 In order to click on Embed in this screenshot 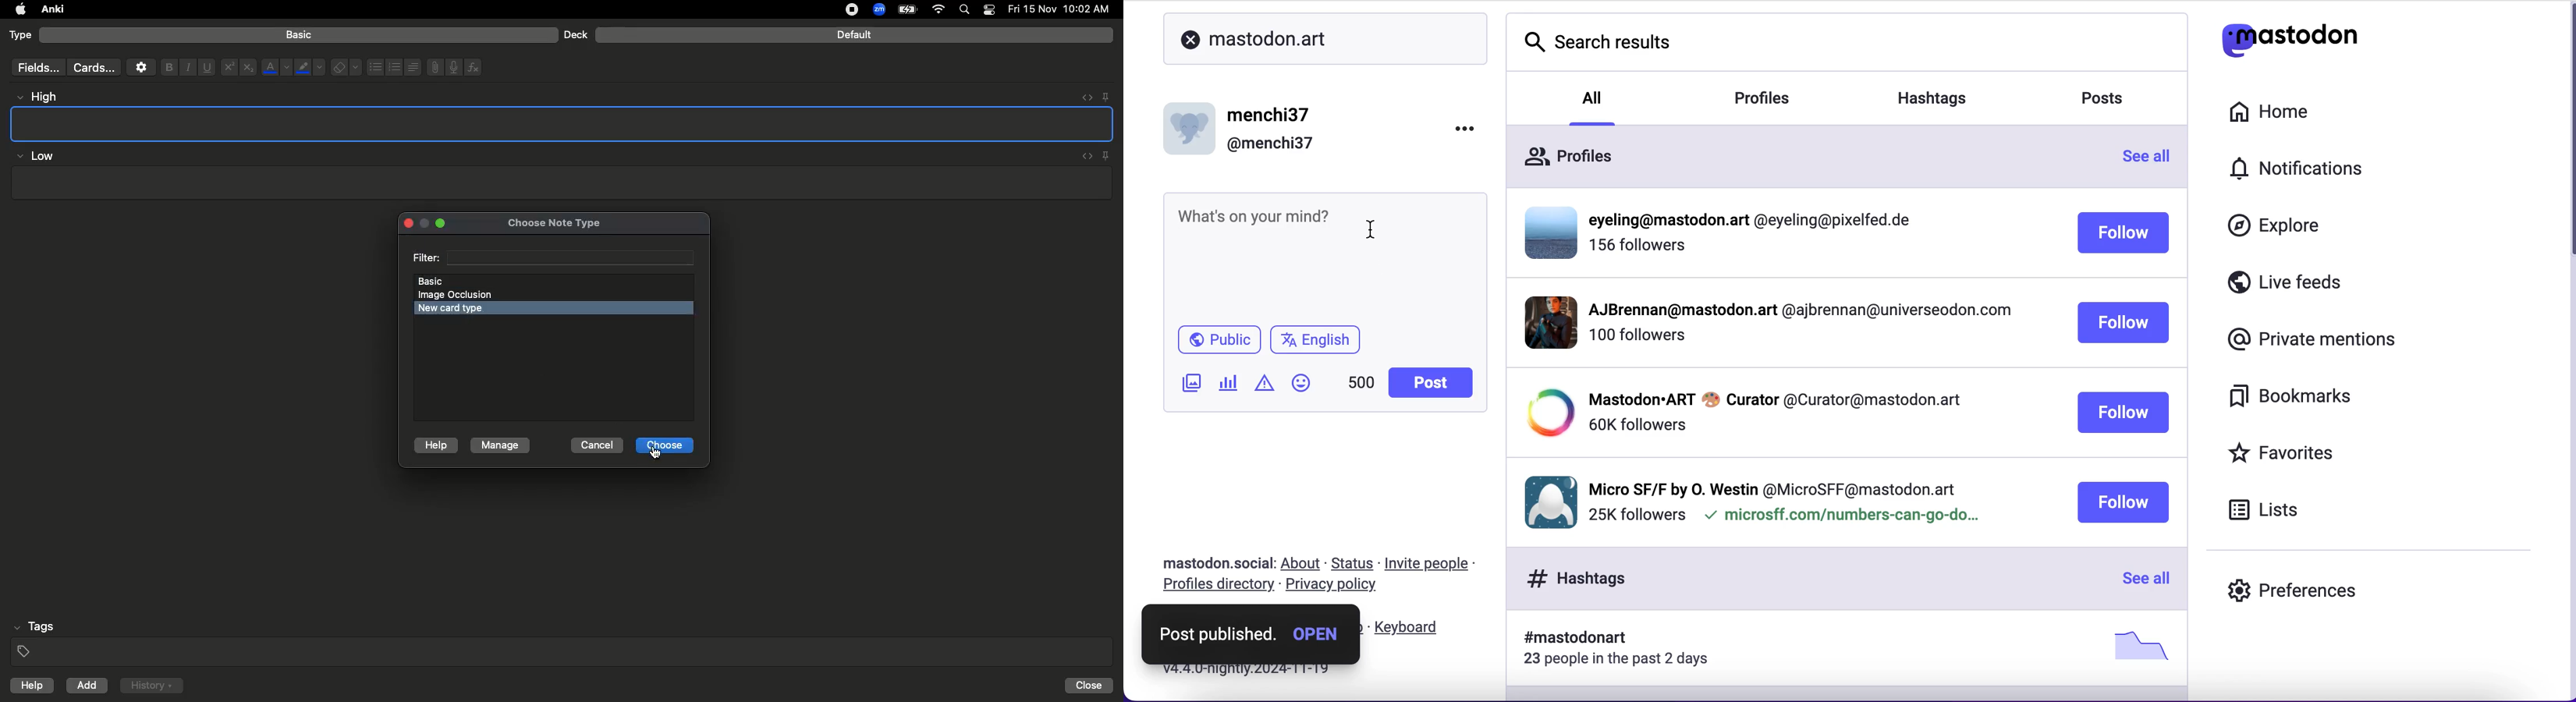, I will do `click(1082, 98)`.